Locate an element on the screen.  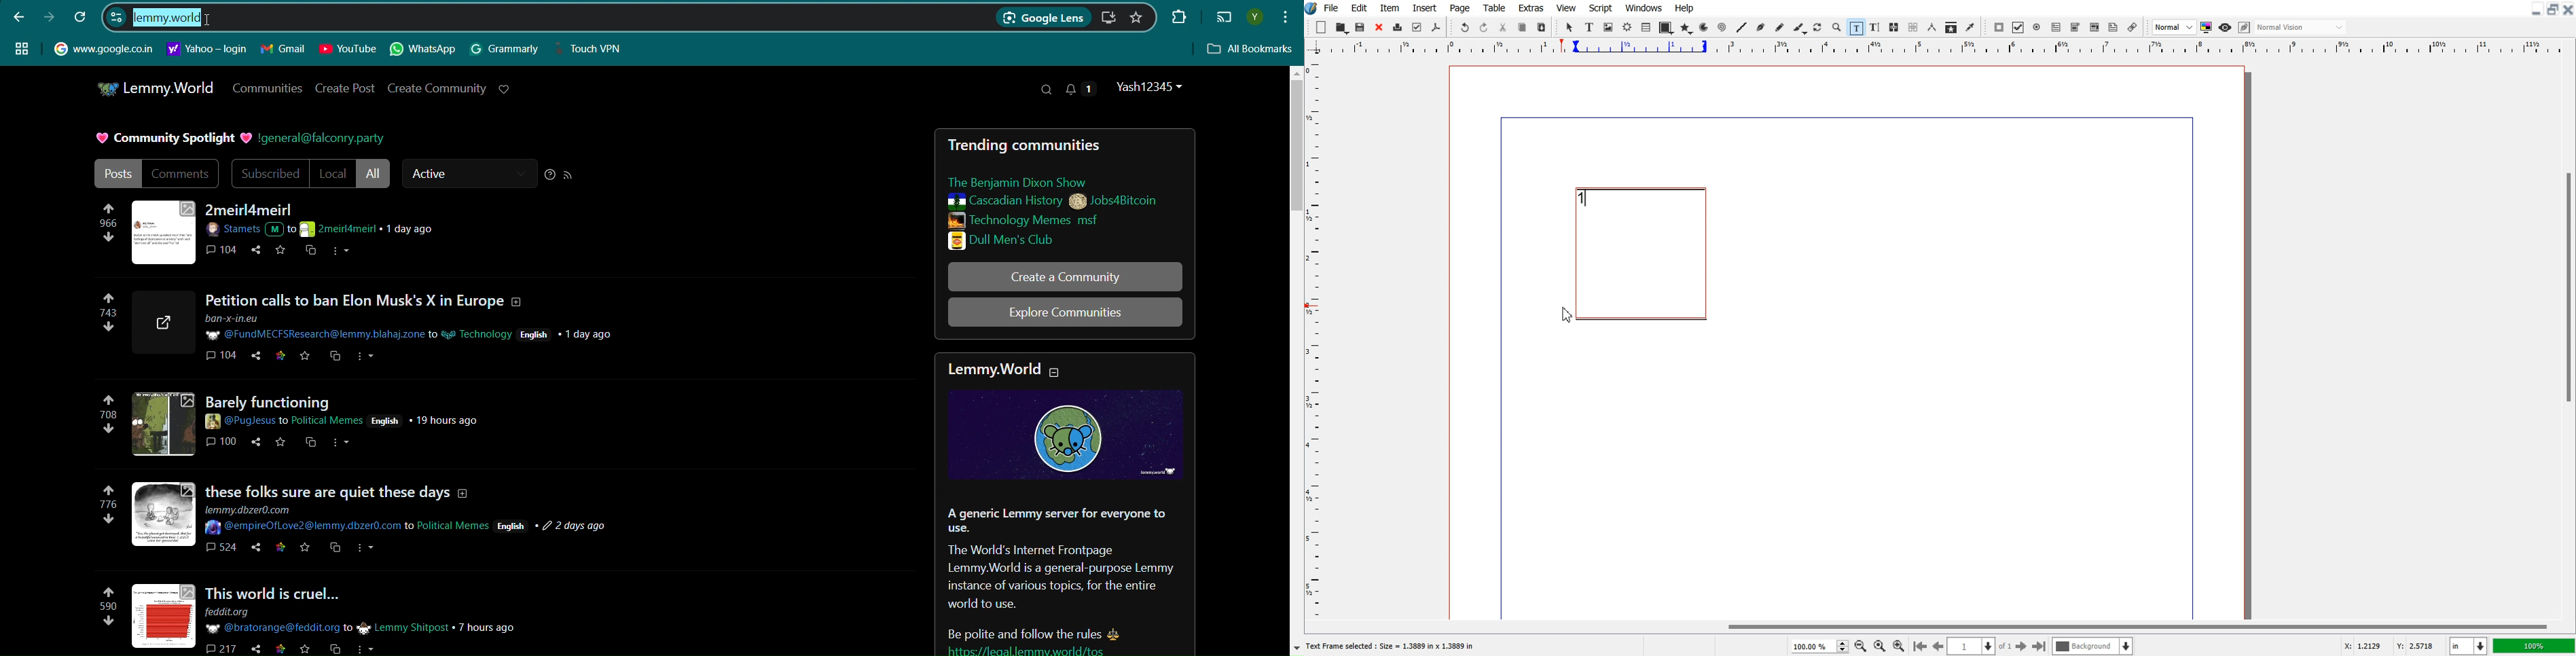
@FundMECFSResearch@lemmy.blahaj.zone to Technology English is located at coordinates (411, 328).